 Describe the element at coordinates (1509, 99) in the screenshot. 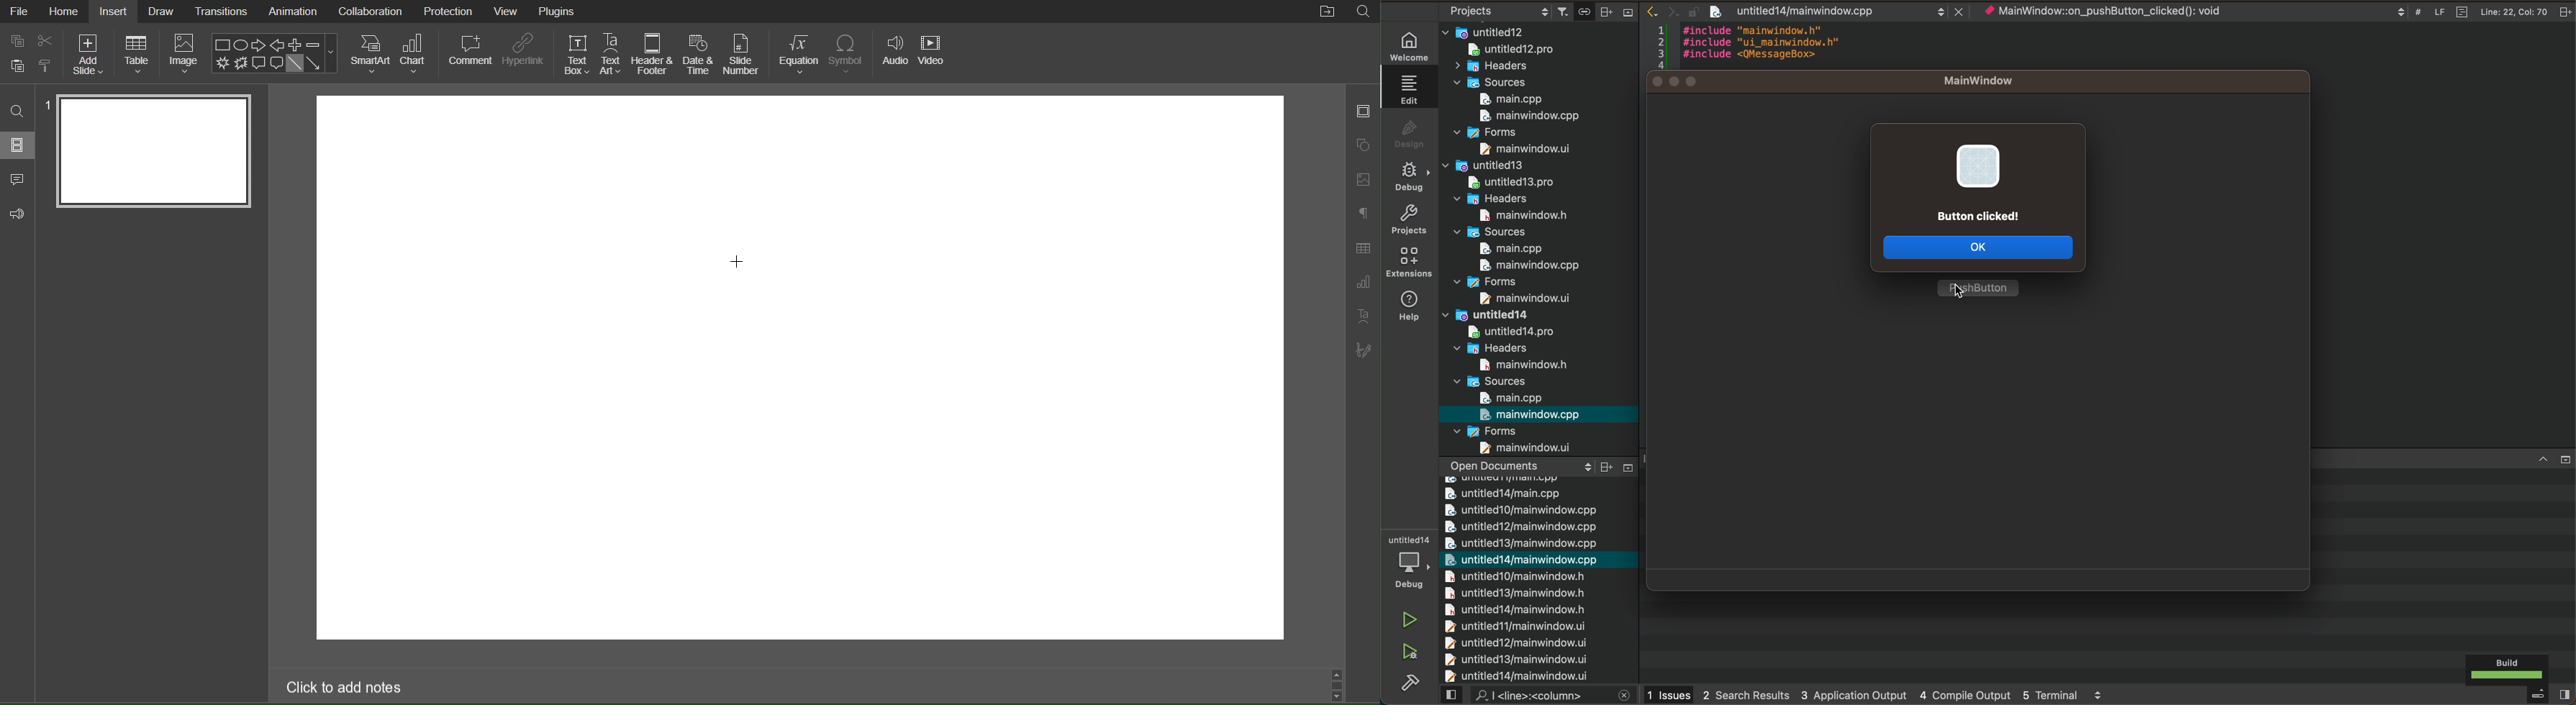

I see `main.cpp` at that location.